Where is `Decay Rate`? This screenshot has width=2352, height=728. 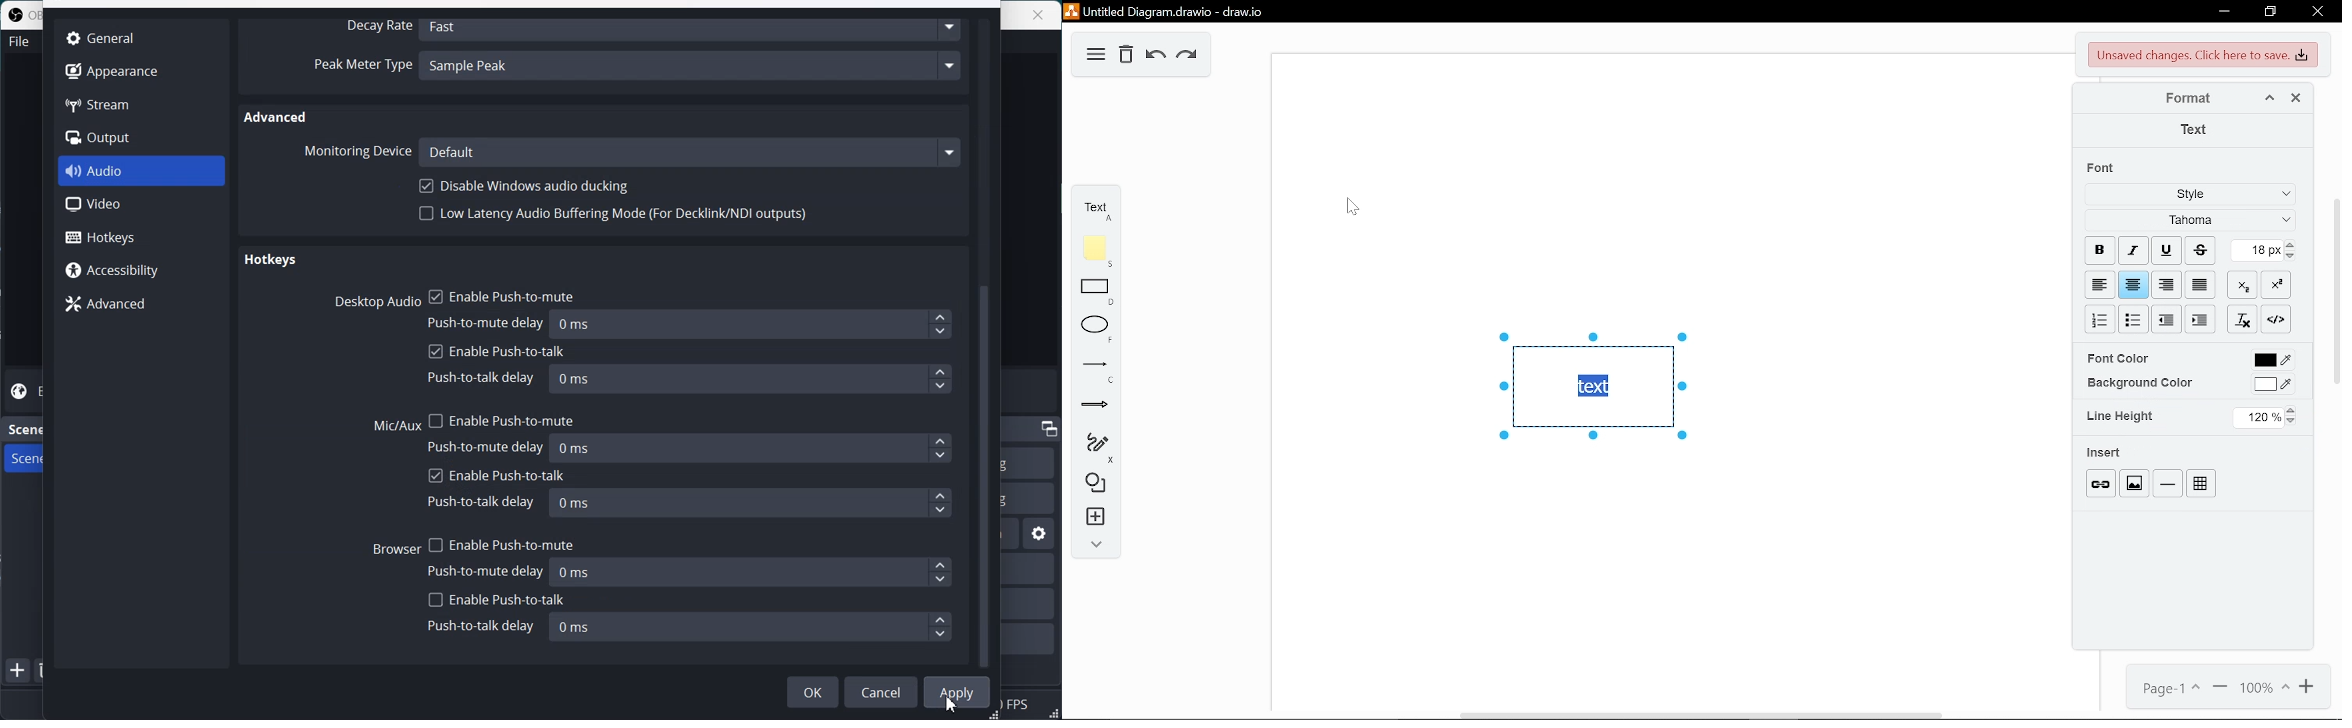 Decay Rate is located at coordinates (376, 27).